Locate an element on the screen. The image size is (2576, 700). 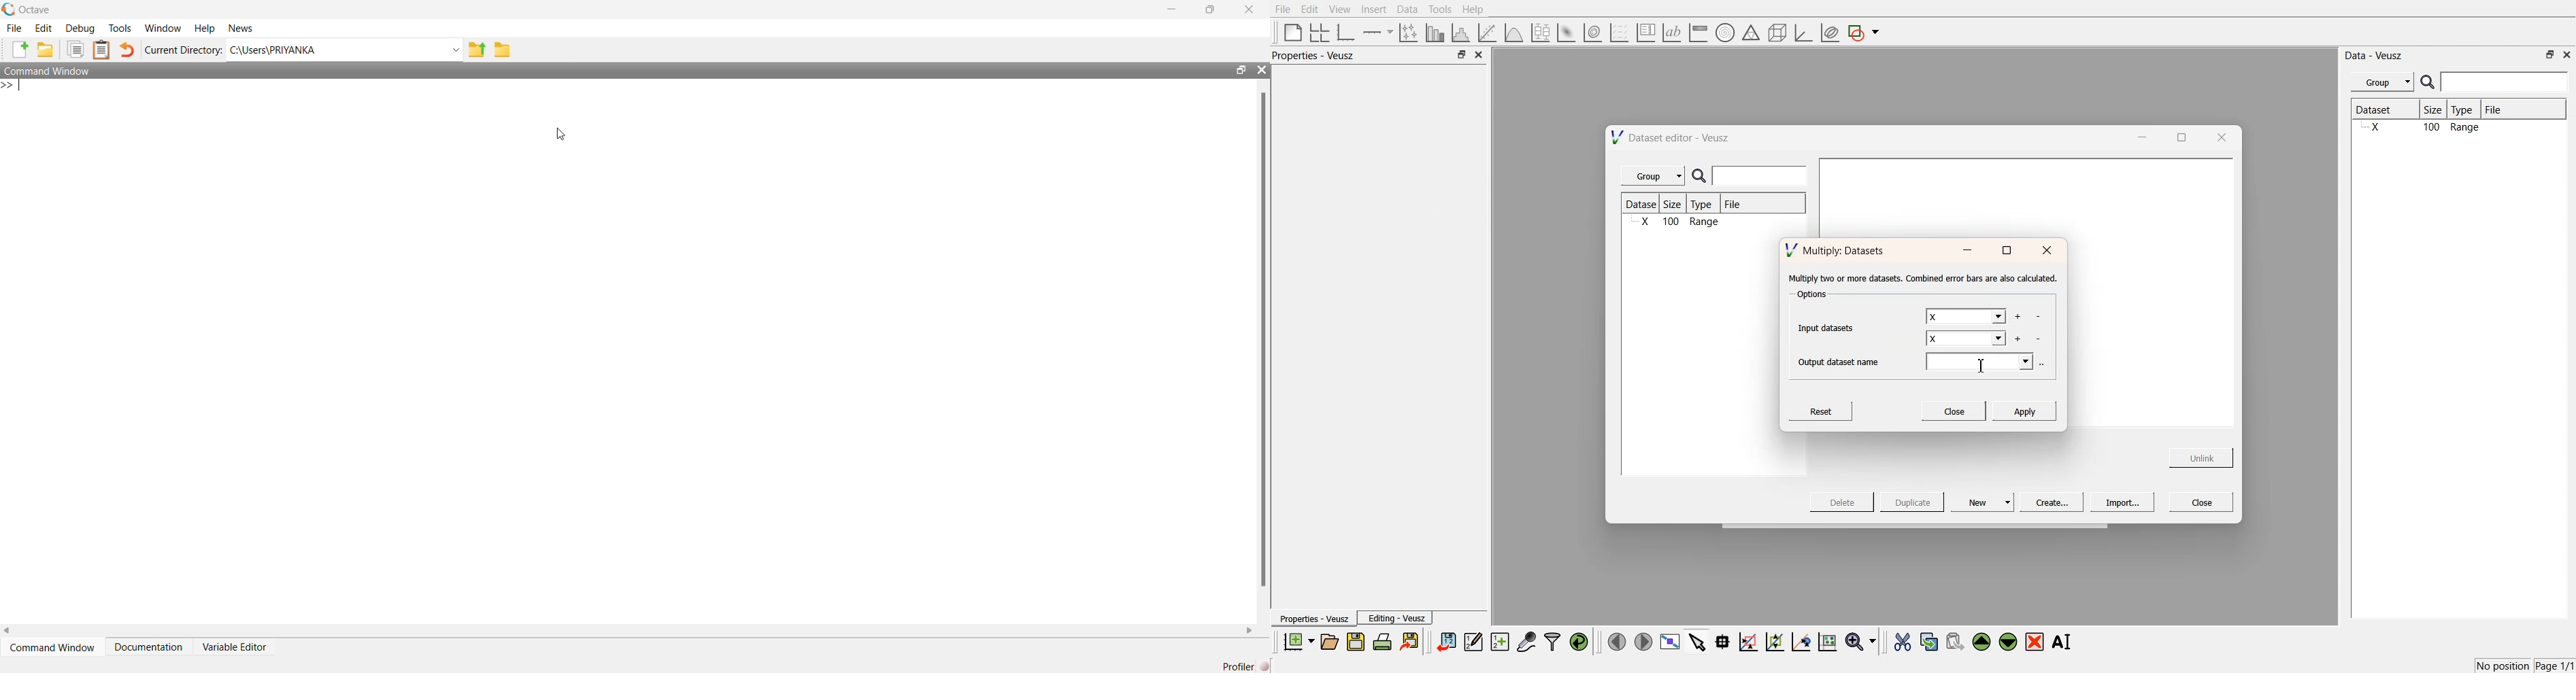
zoom out the graph axes is located at coordinates (1773, 641).